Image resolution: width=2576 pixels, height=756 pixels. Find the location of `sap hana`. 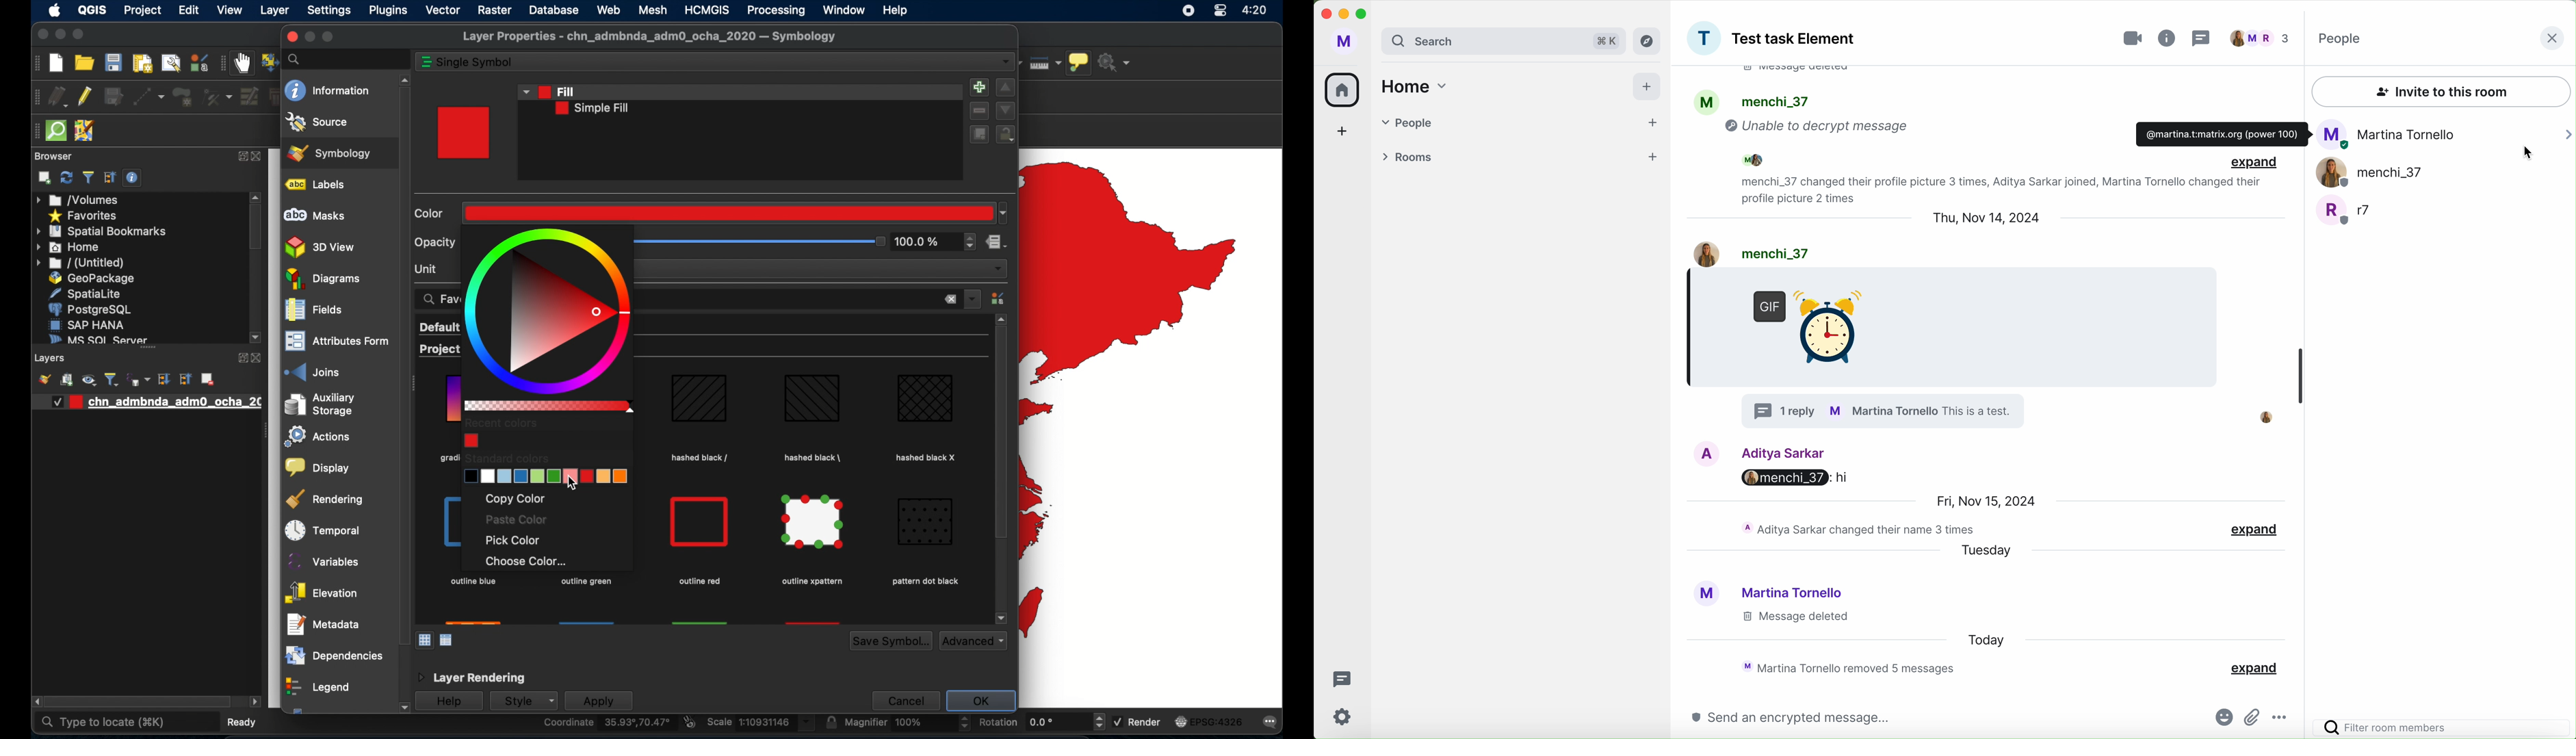

sap hana is located at coordinates (87, 324).